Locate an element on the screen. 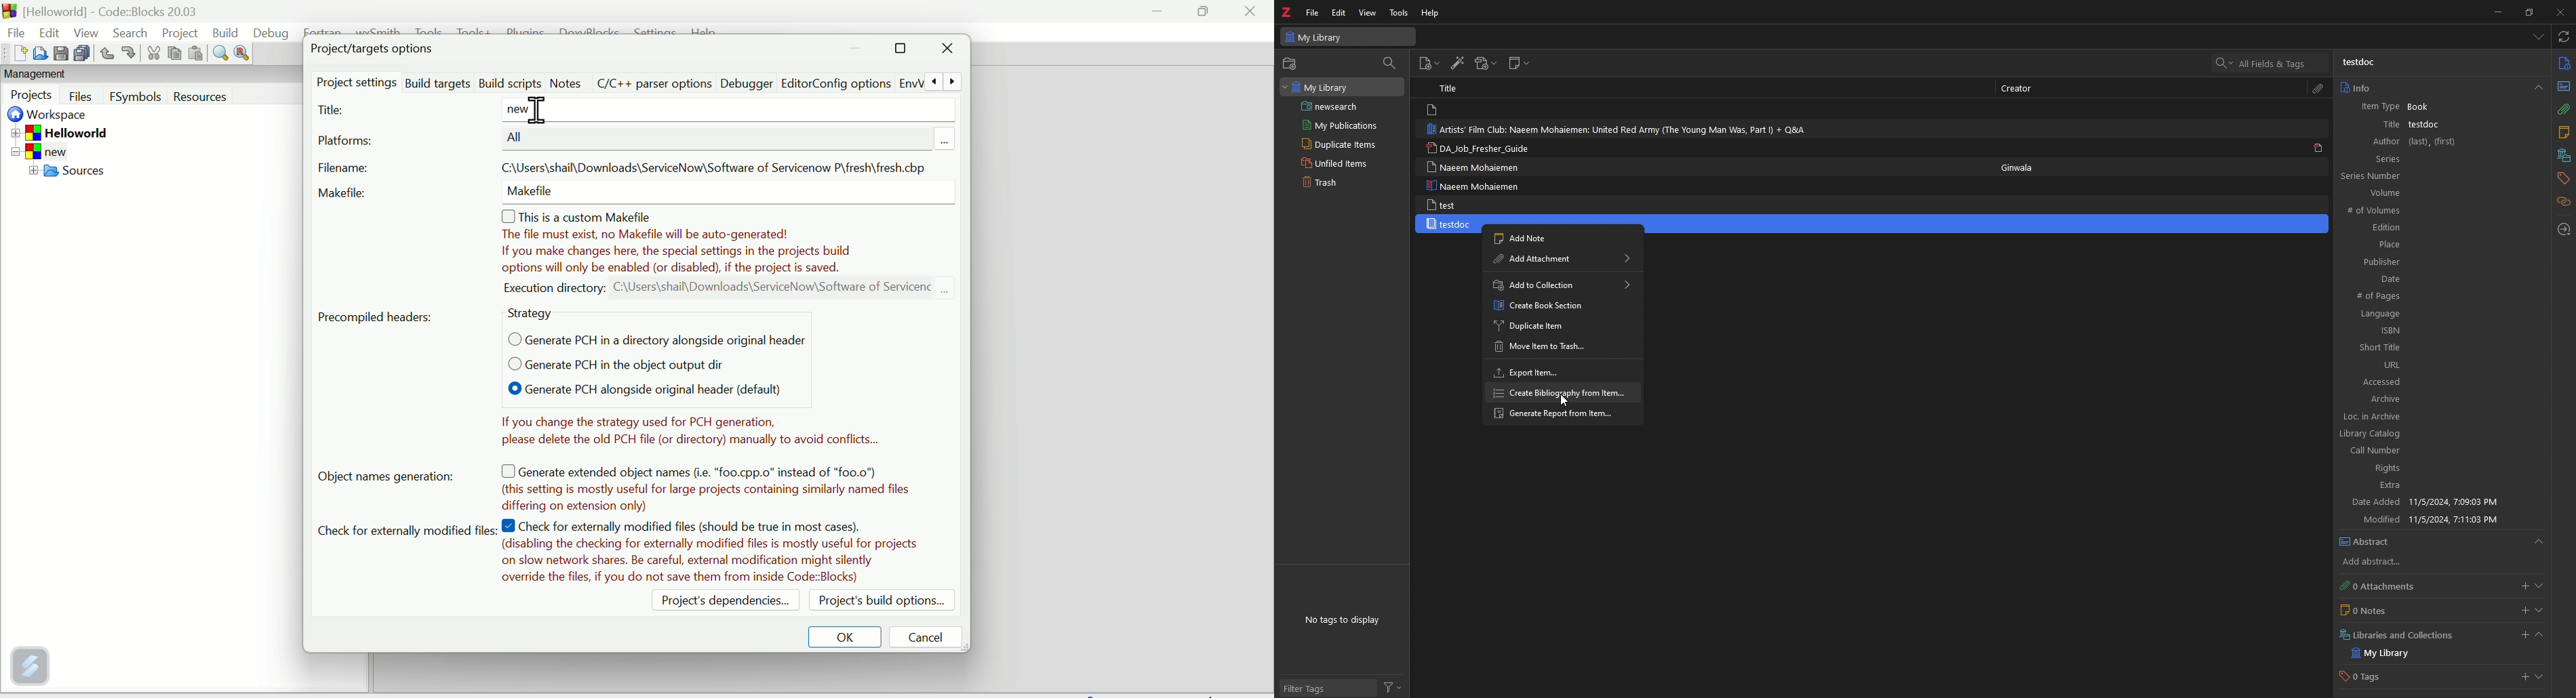 The width and height of the screenshot is (2576, 700). show is located at coordinates (2539, 586).